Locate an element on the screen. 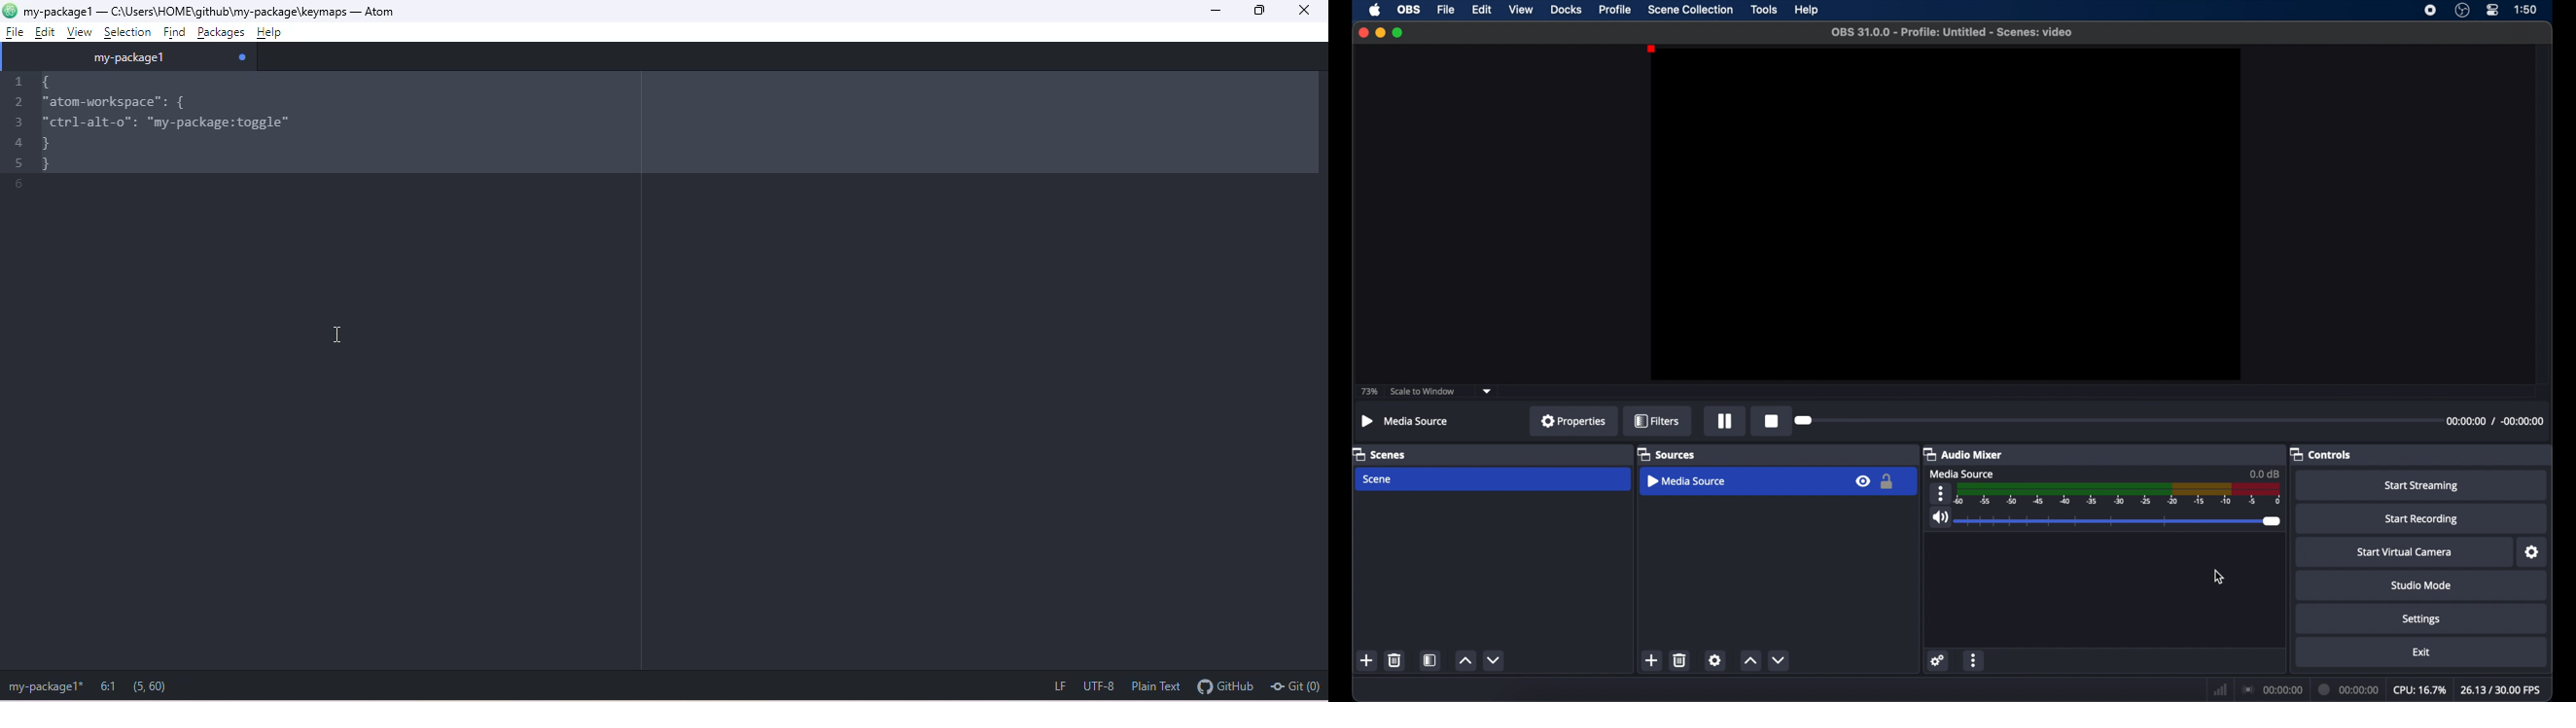  close is located at coordinates (1363, 32).